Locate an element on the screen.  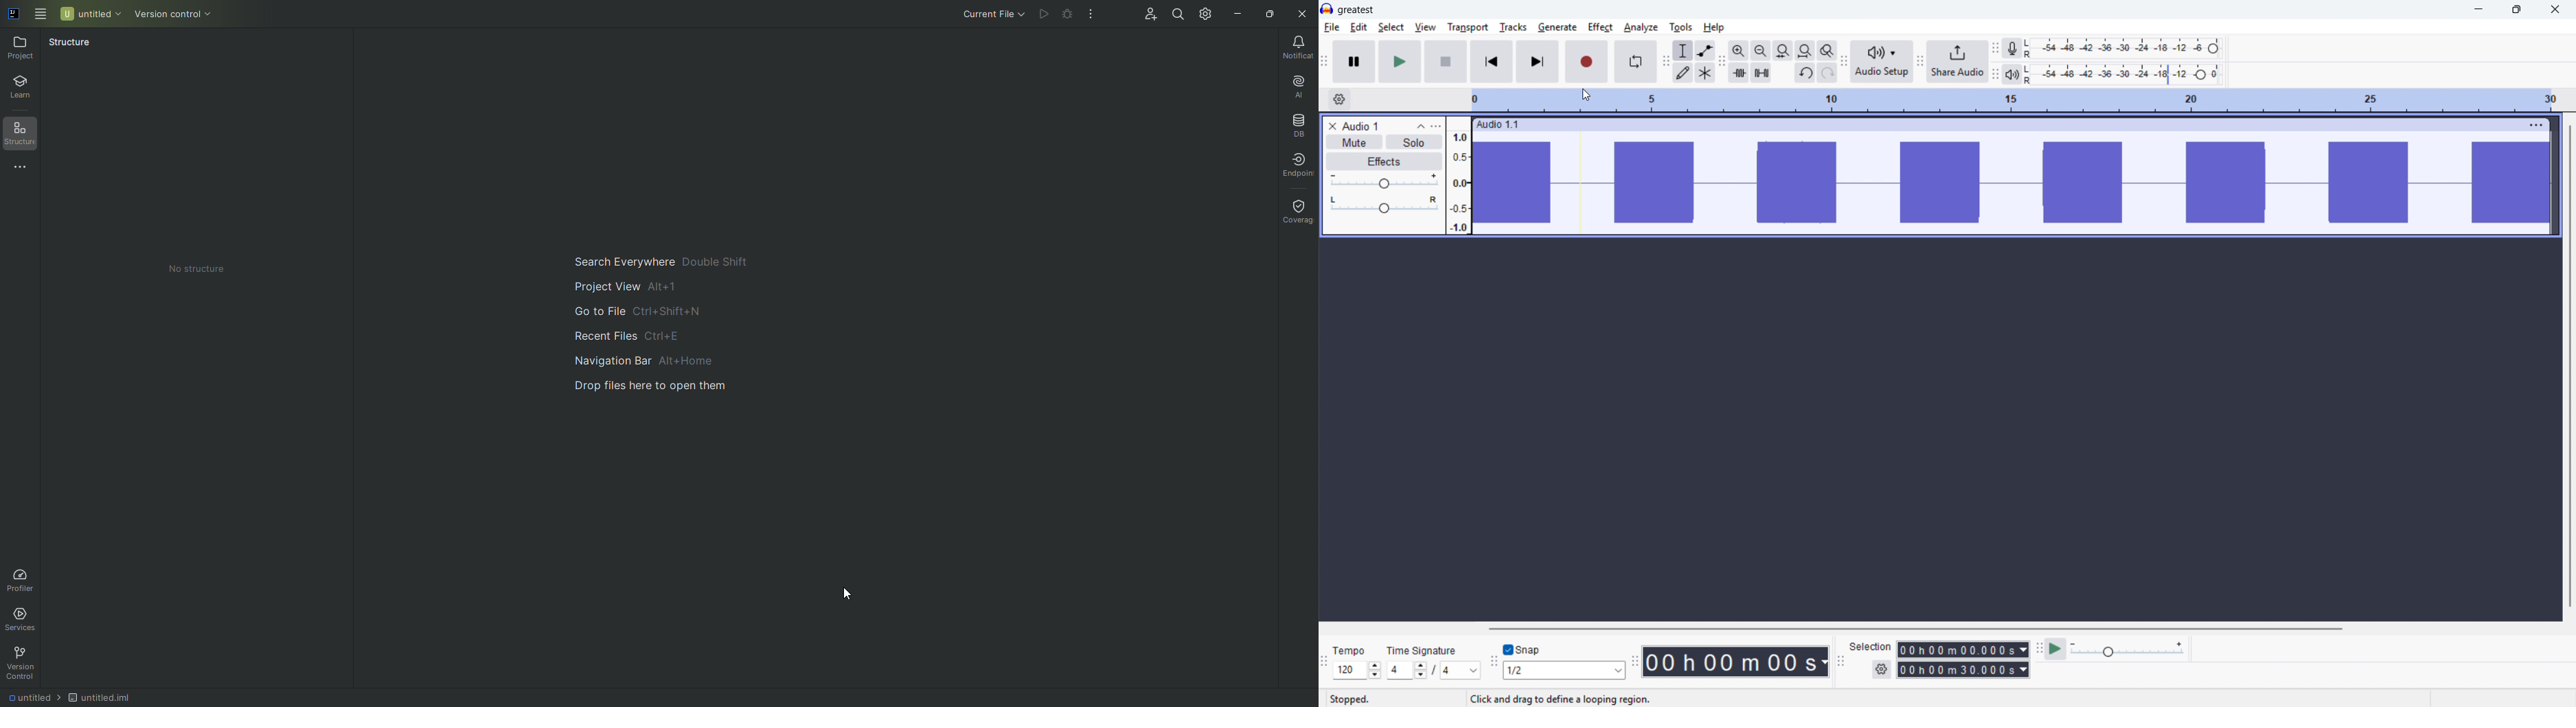
Run is located at coordinates (1042, 14).